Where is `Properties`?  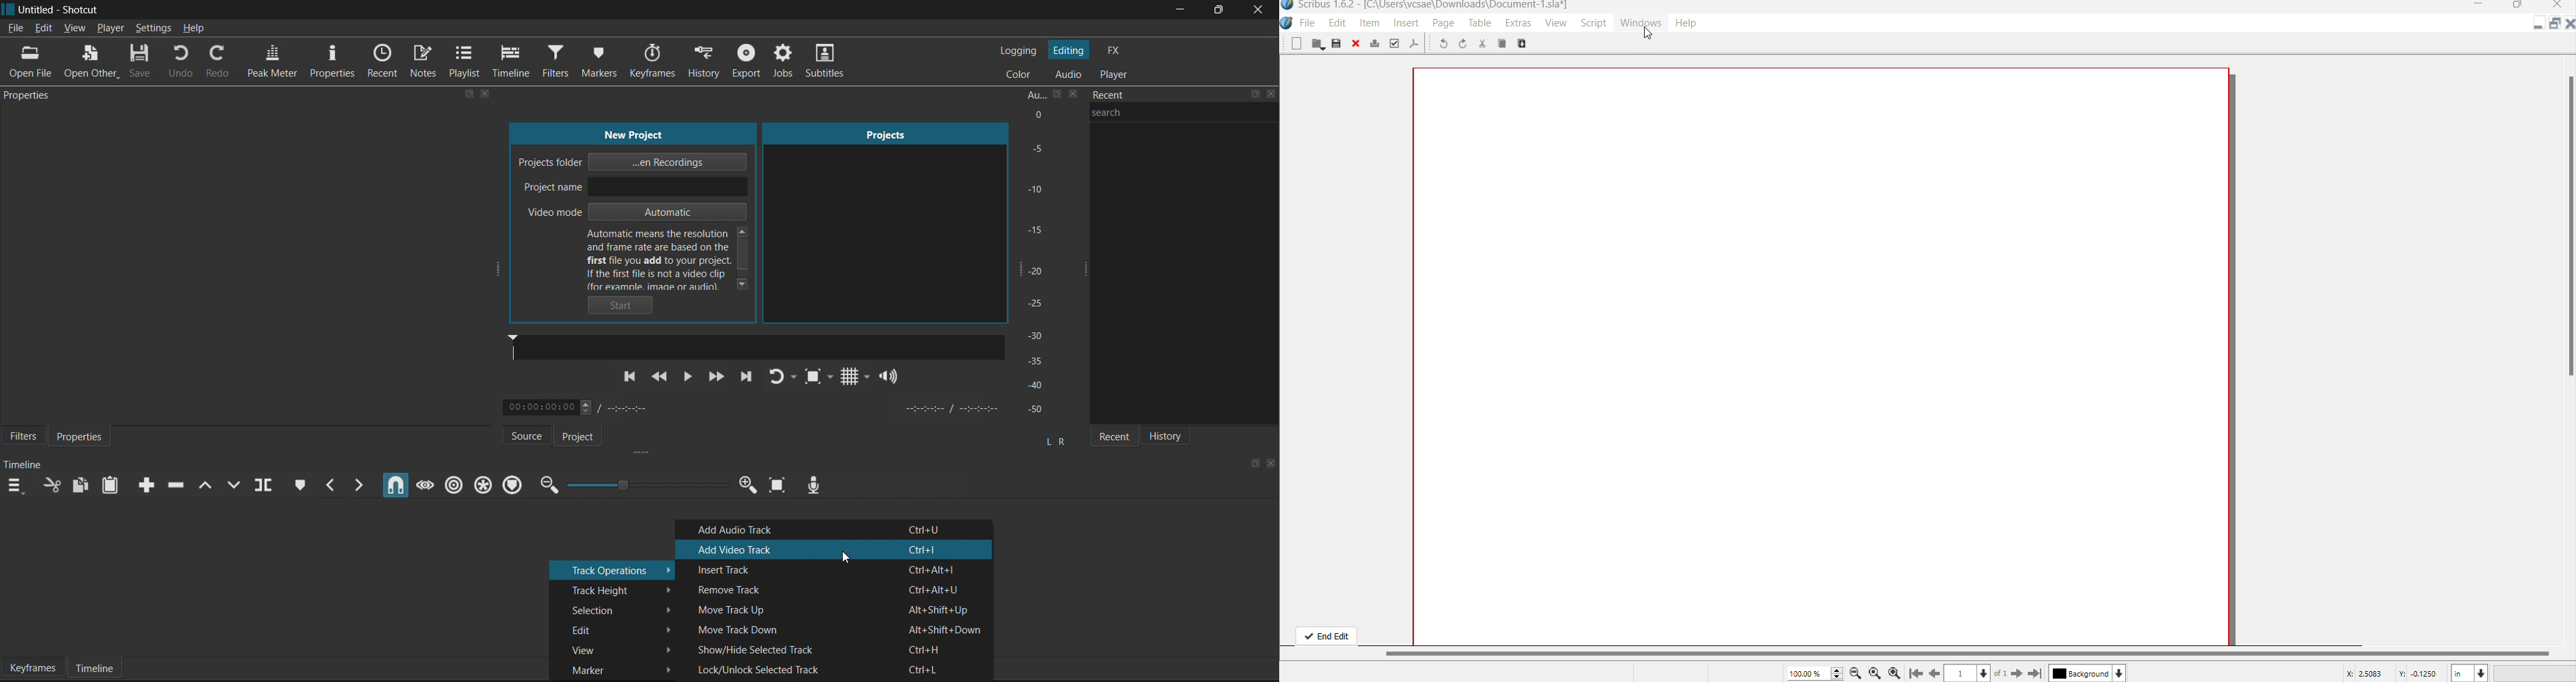
Properties is located at coordinates (332, 61).